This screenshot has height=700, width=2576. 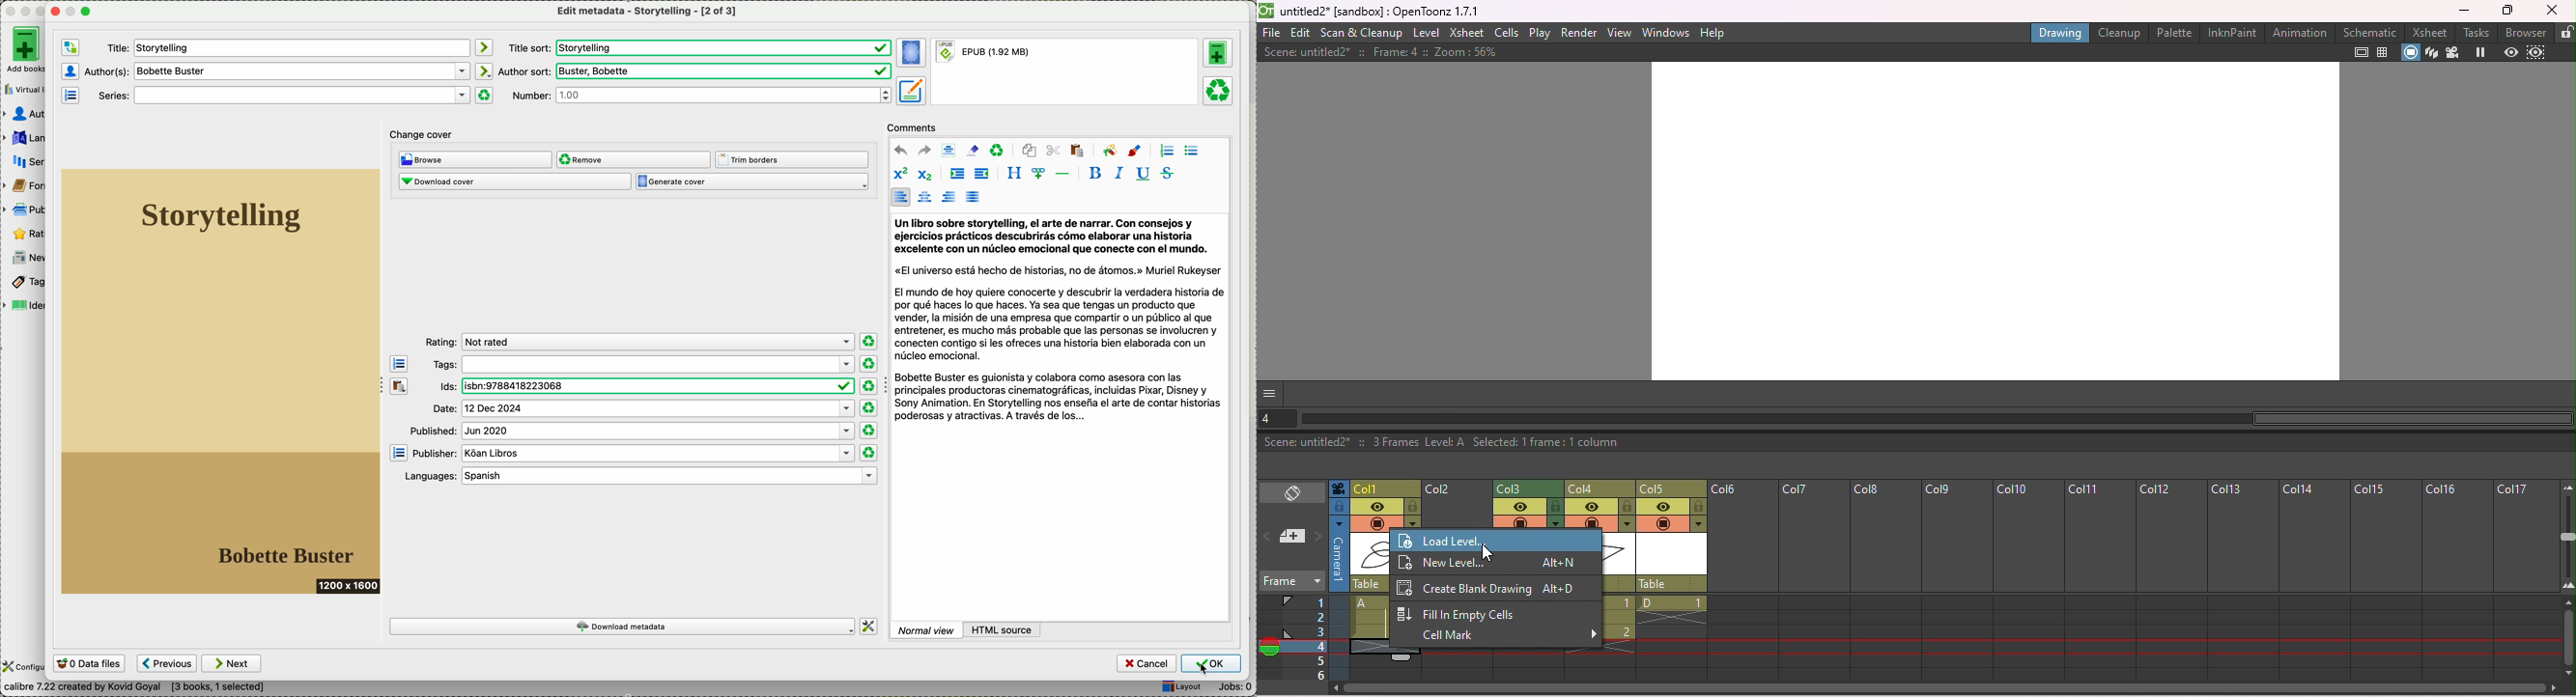 What do you see at coordinates (1713, 32) in the screenshot?
I see `Help` at bounding box center [1713, 32].